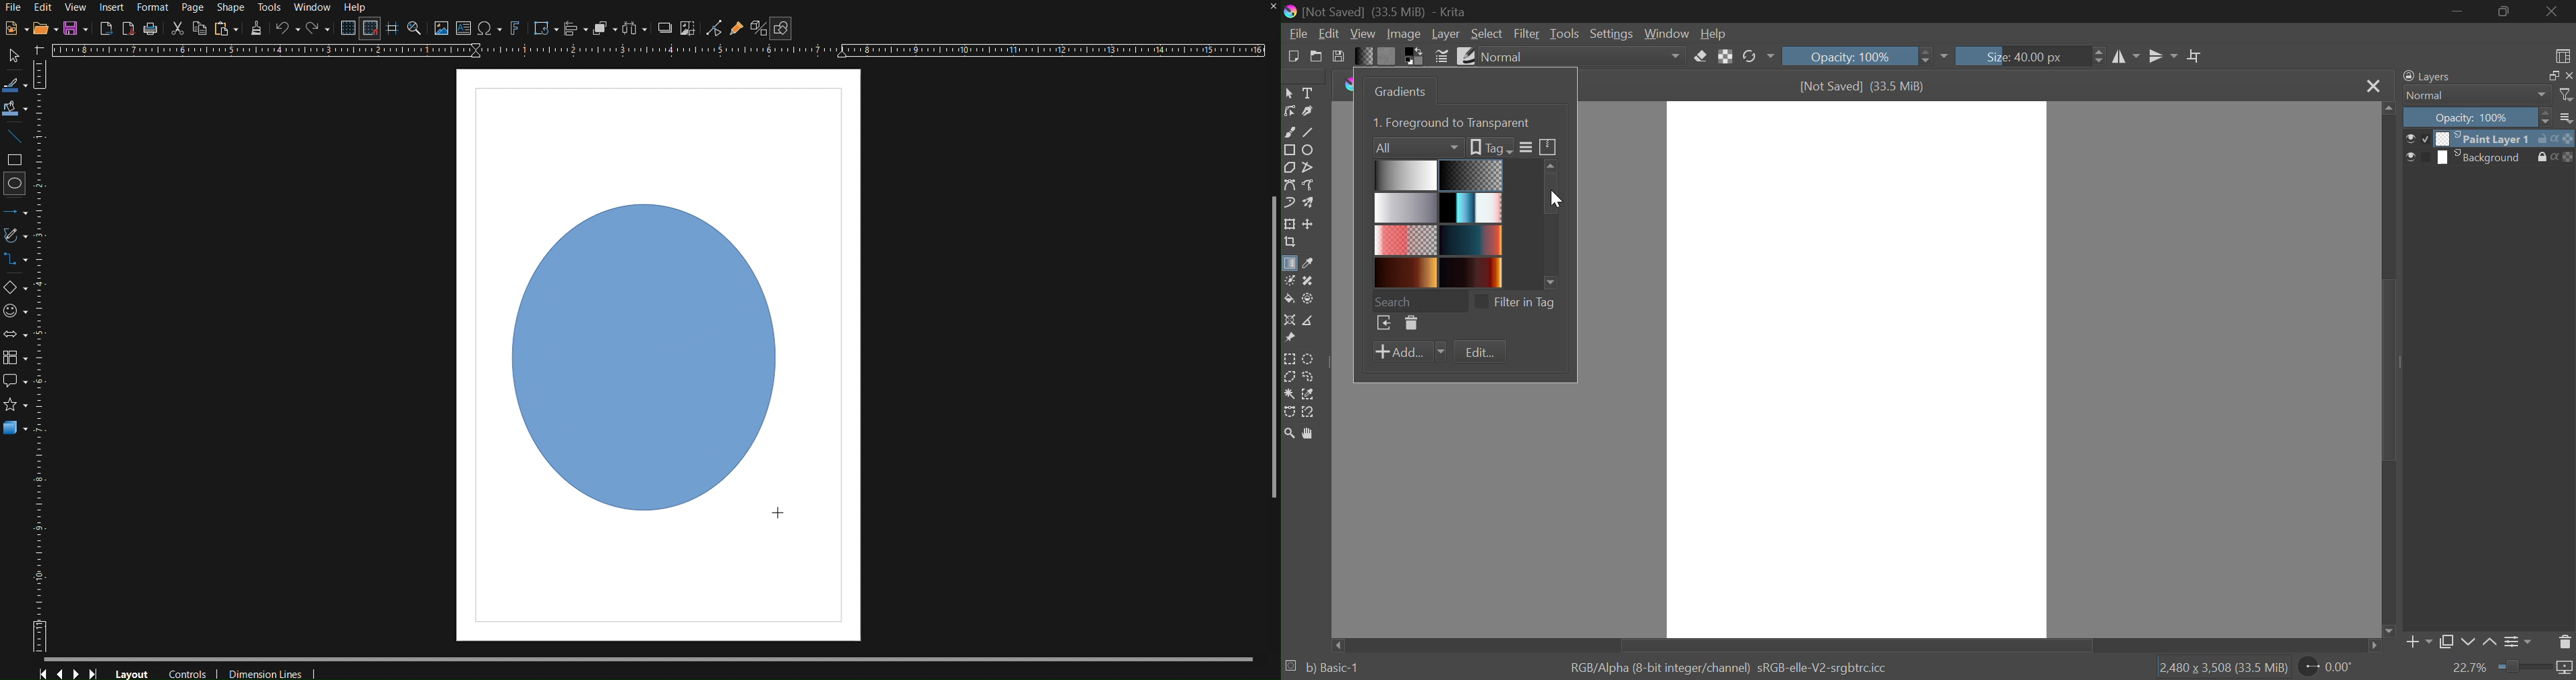  What do you see at coordinates (1289, 266) in the screenshot?
I see `Gradient Fill` at bounding box center [1289, 266].